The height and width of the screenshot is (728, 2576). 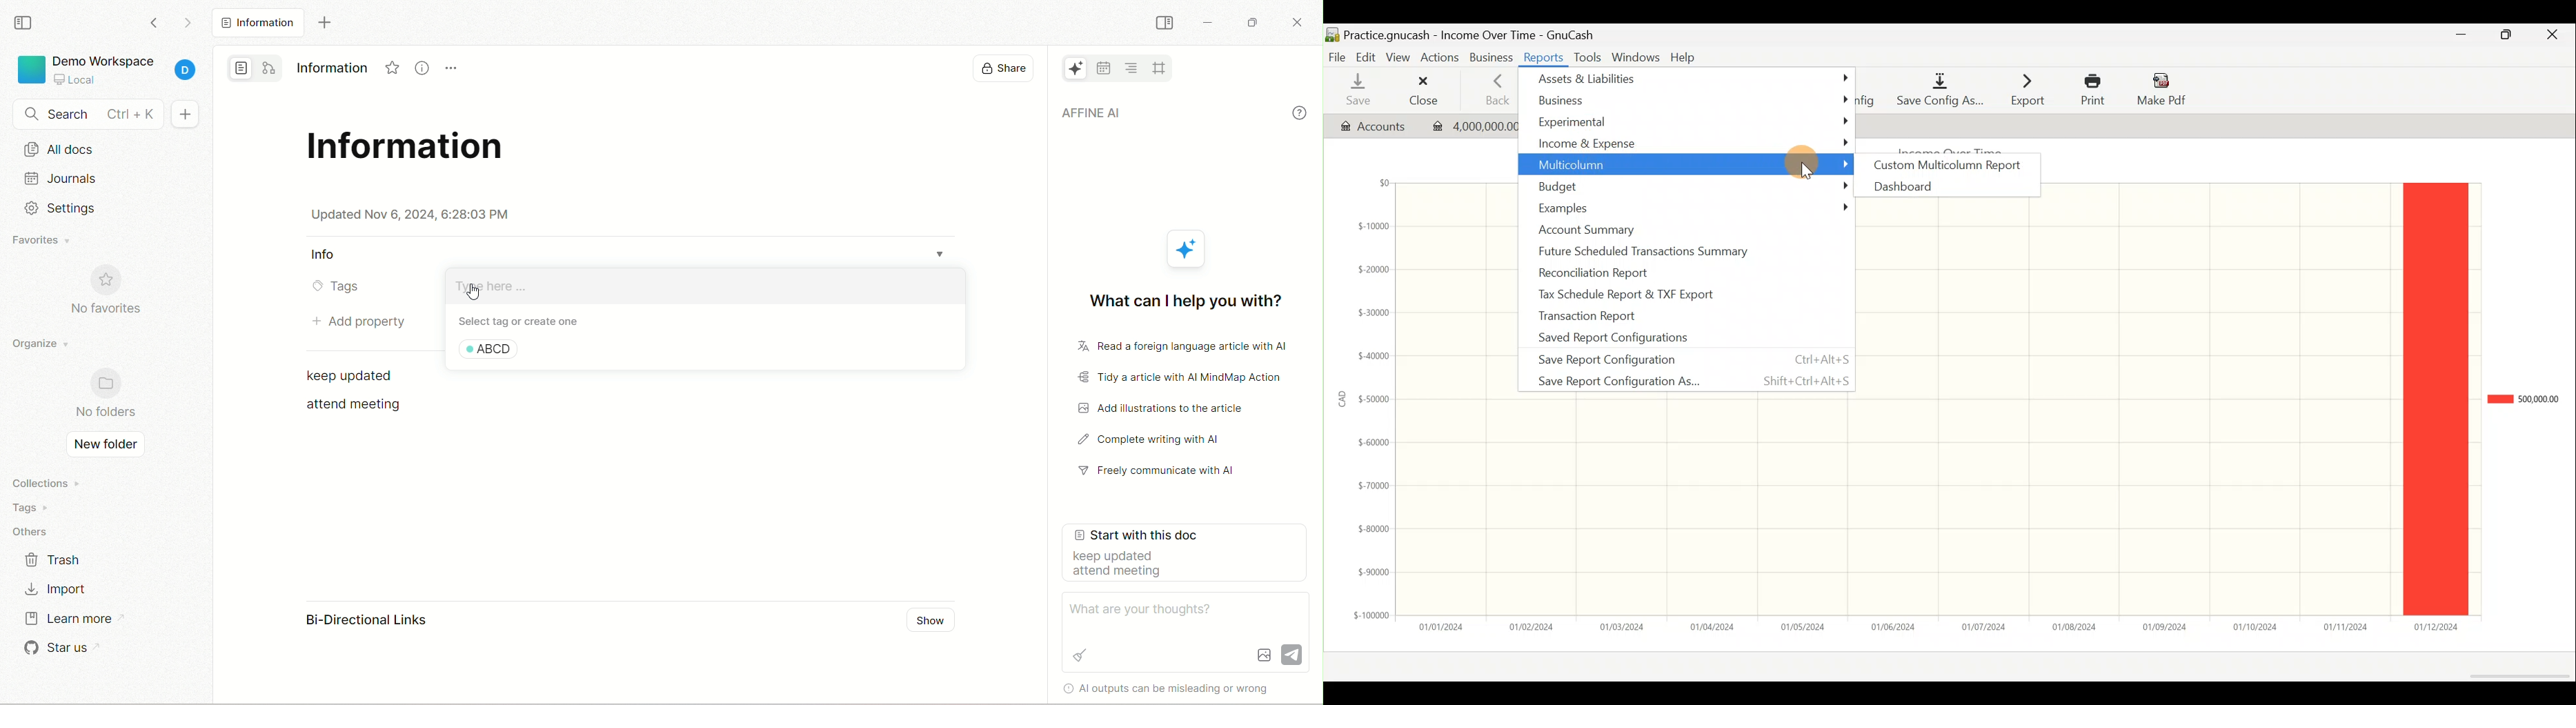 I want to click on select tag or create one, so click(x=530, y=323).